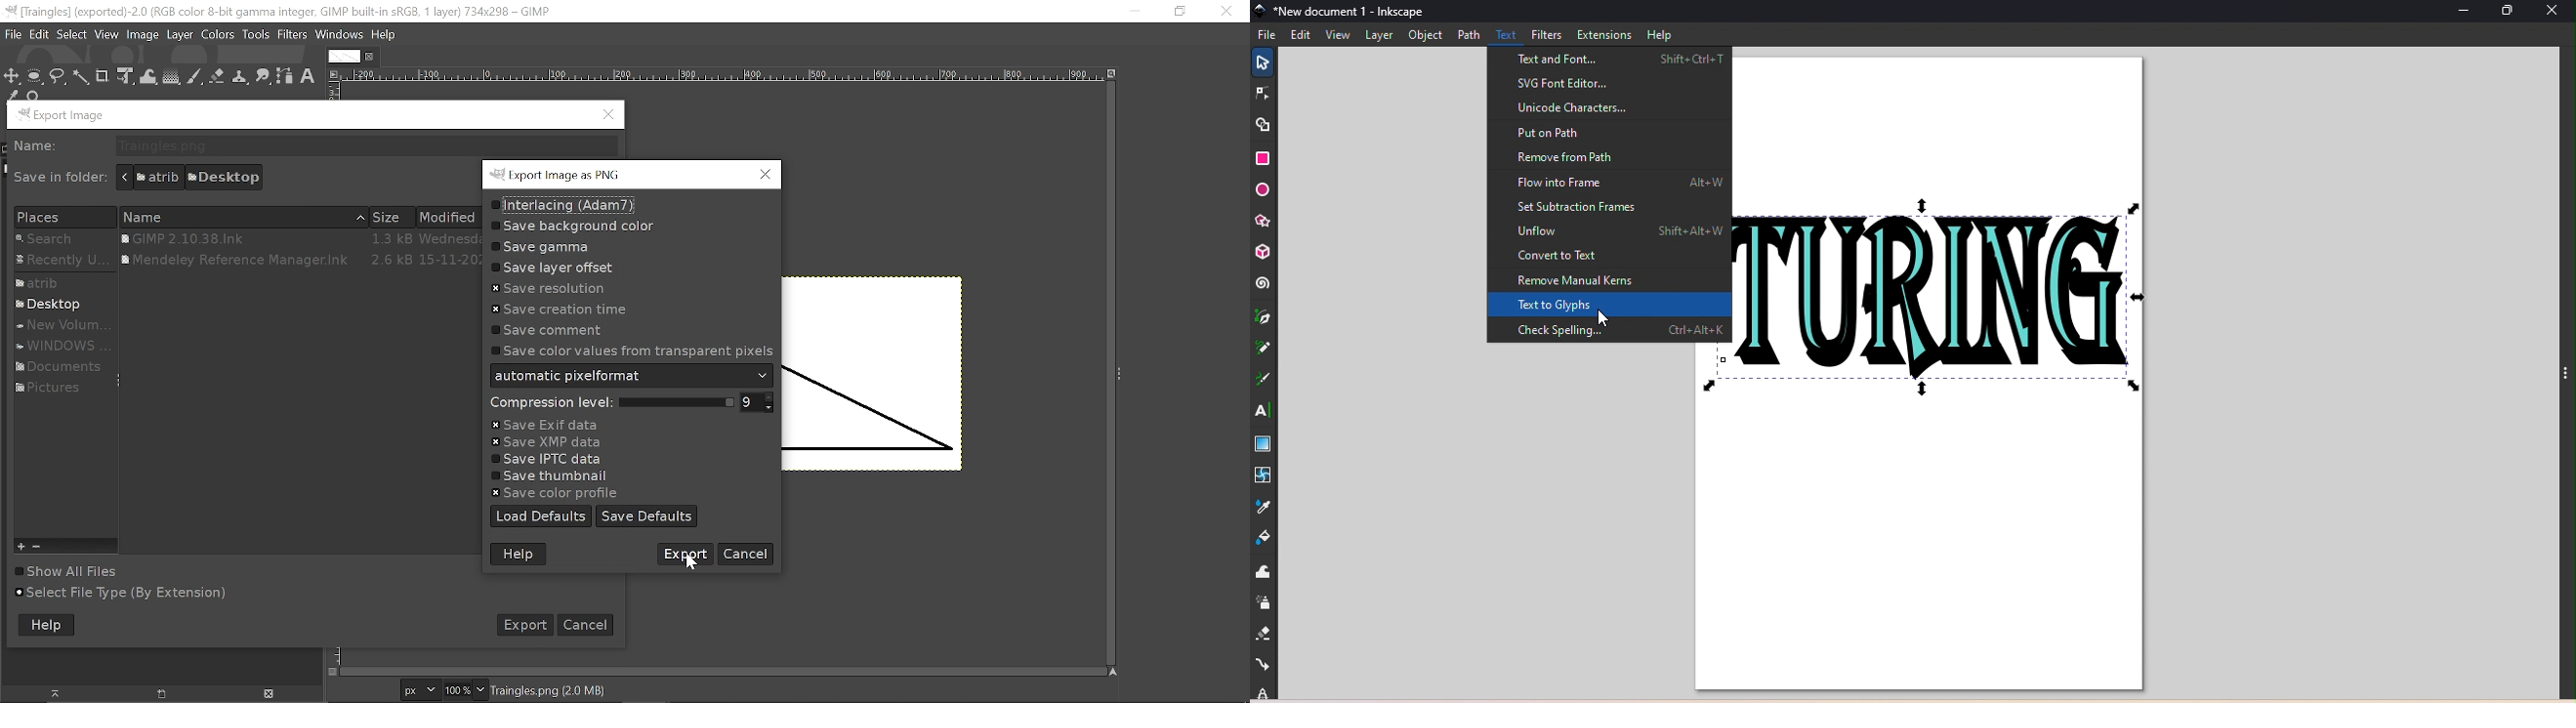 The width and height of the screenshot is (2576, 728). I want to click on Places, so click(58, 218).